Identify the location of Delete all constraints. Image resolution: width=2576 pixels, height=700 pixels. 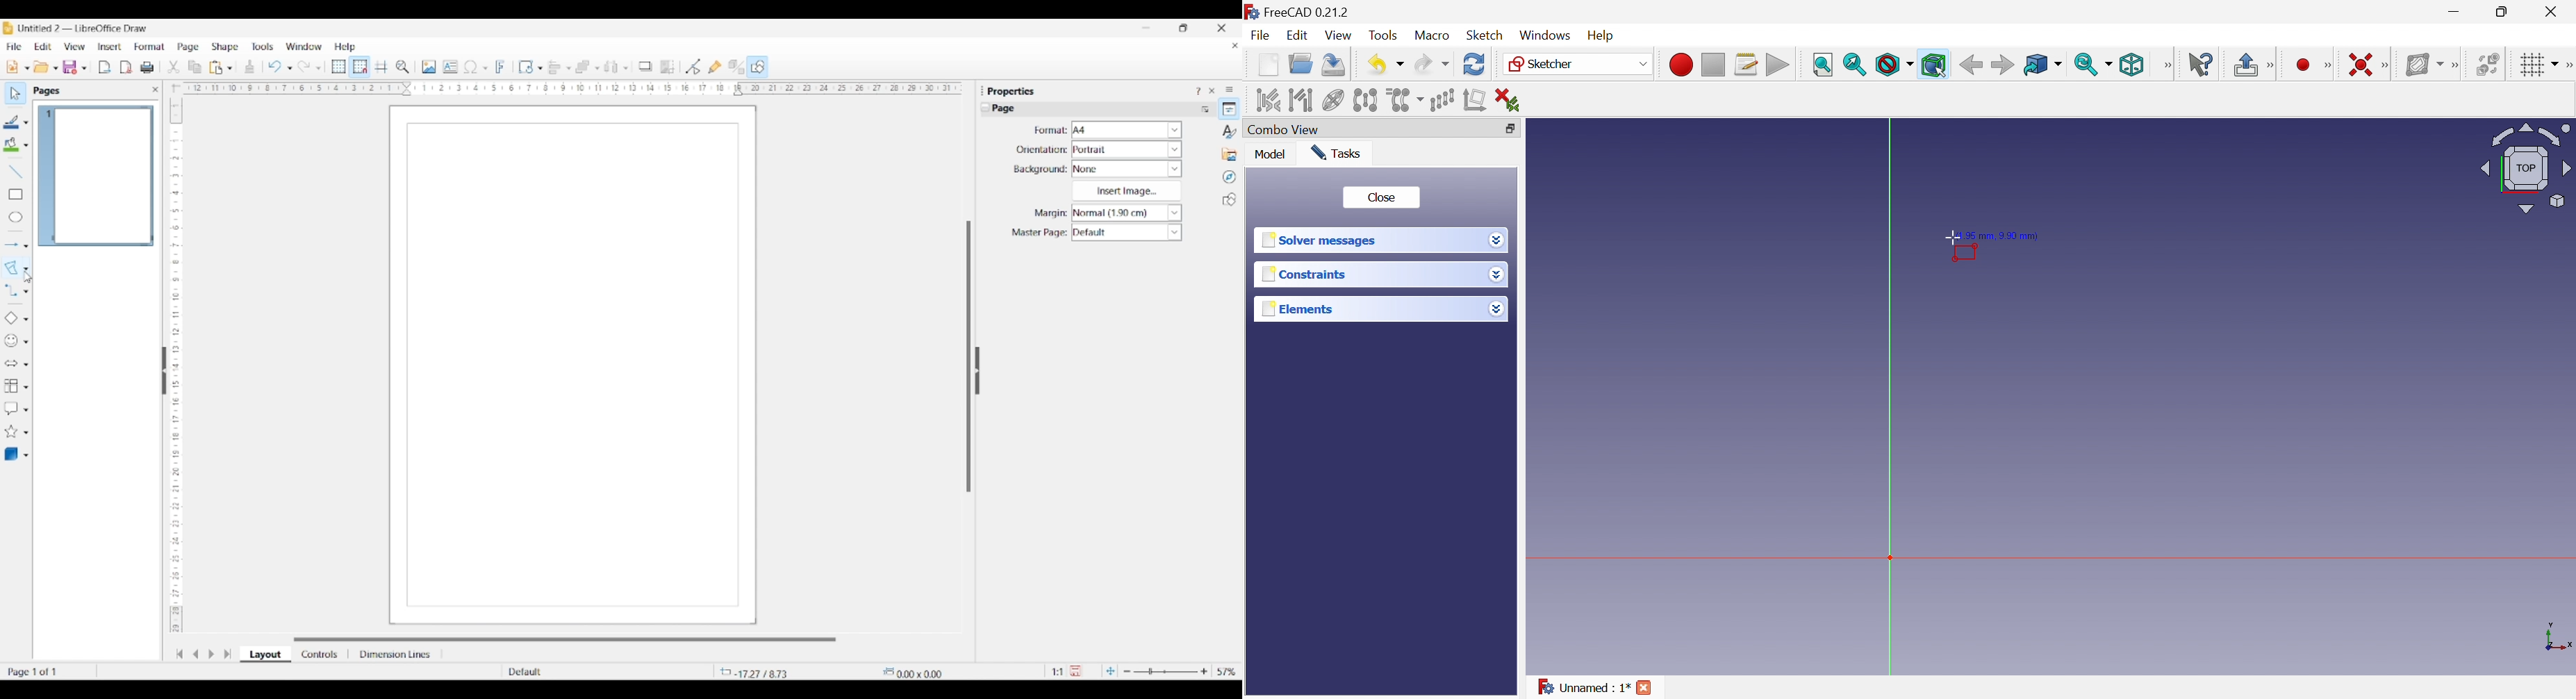
(1508, 100).